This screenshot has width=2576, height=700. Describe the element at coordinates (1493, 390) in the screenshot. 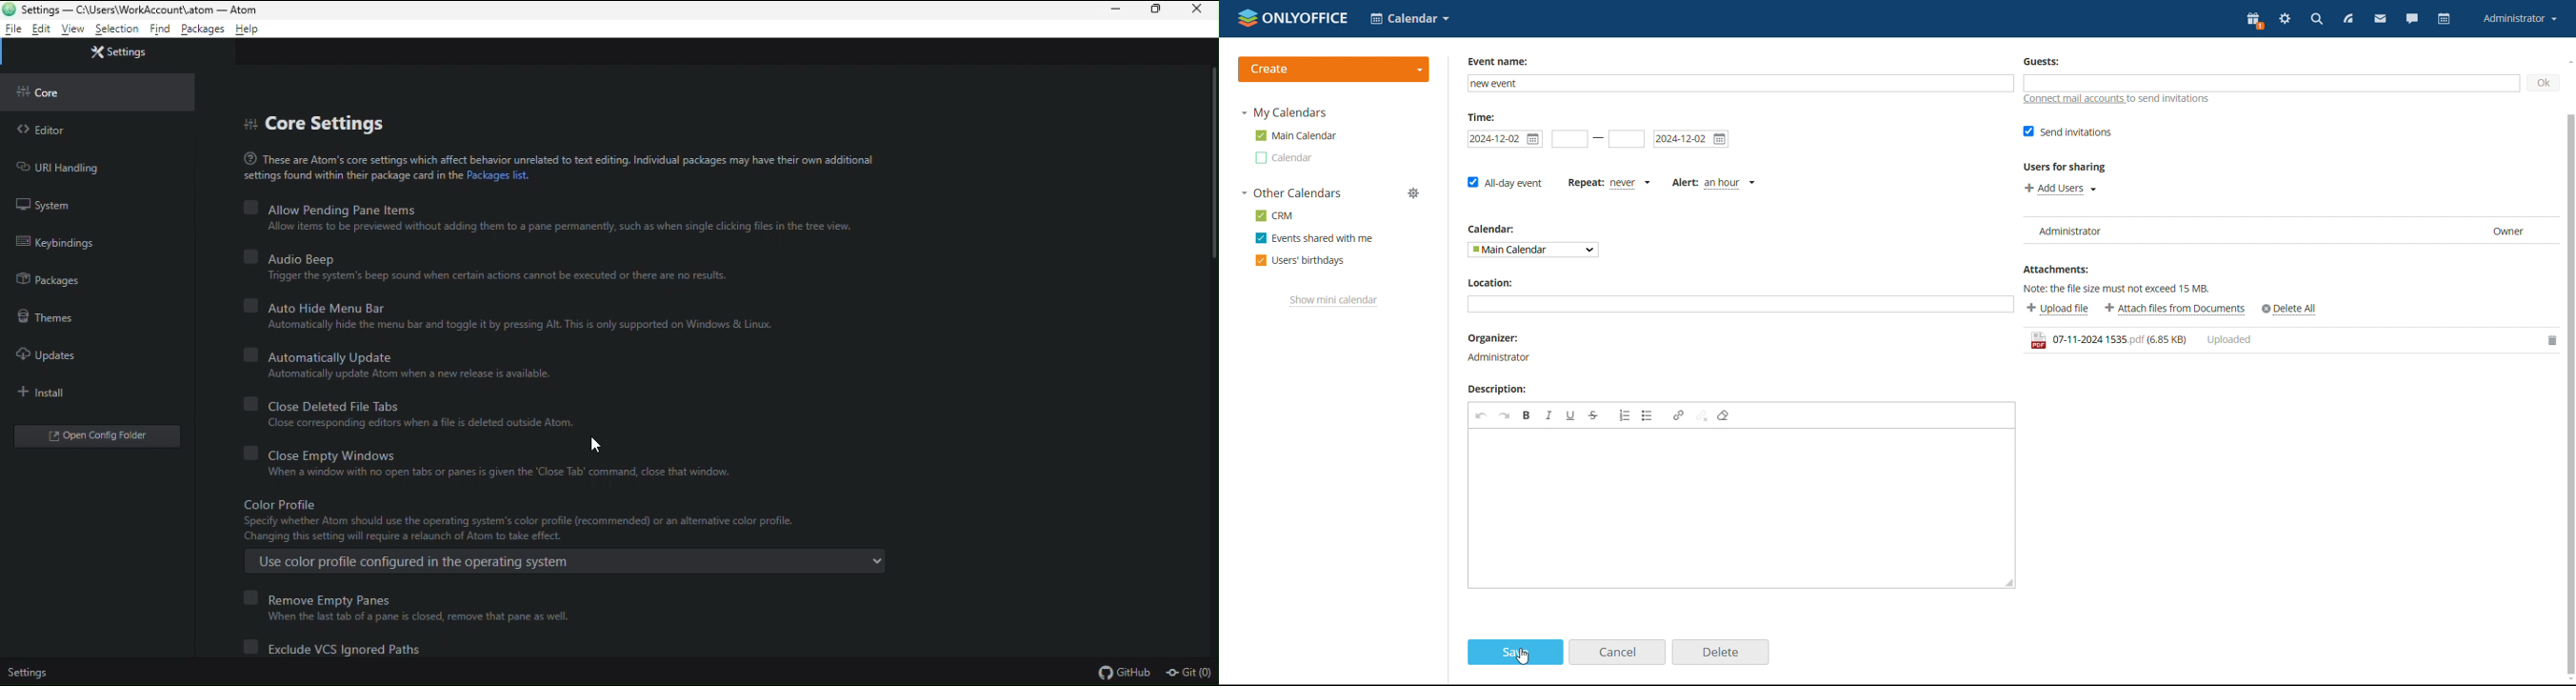

I see `Description` at that location.